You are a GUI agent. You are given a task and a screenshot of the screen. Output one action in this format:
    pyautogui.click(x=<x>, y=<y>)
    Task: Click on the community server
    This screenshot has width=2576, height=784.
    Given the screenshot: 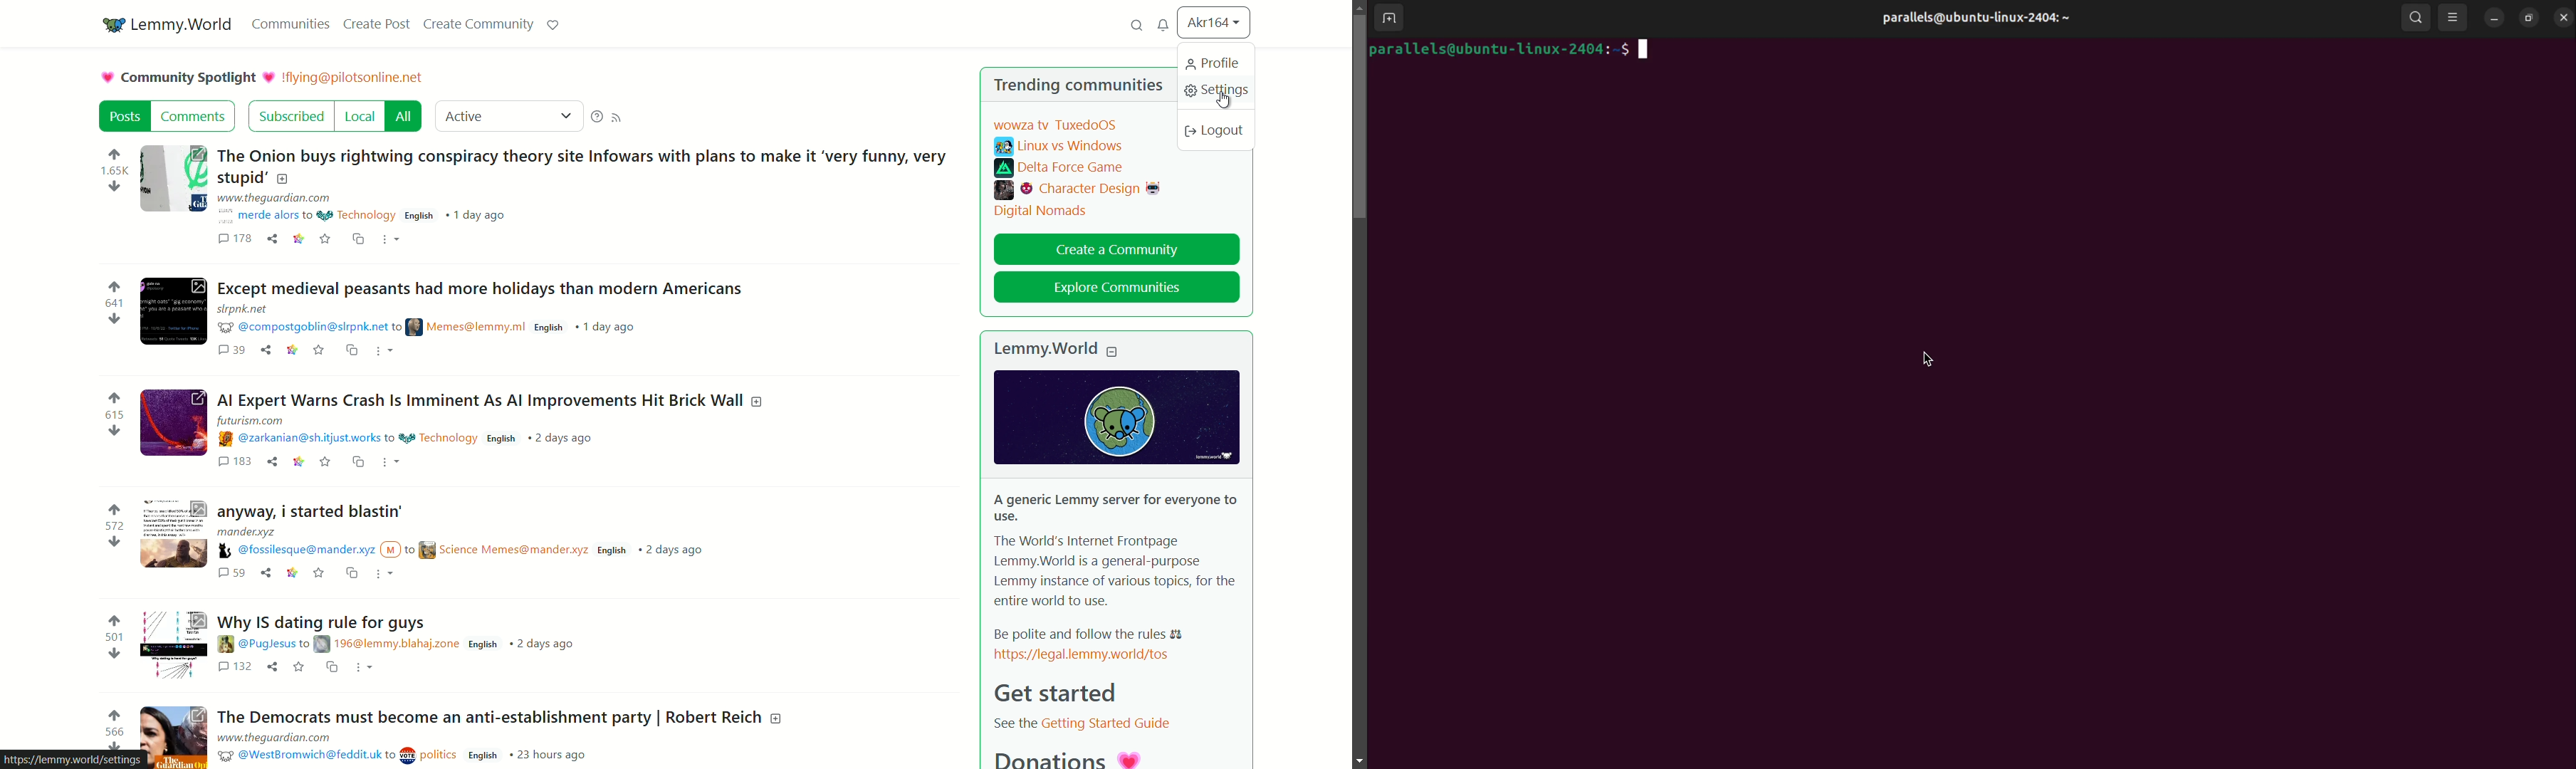 What is the action you would take?
    pyautogui.click(x=355, y=78)
    